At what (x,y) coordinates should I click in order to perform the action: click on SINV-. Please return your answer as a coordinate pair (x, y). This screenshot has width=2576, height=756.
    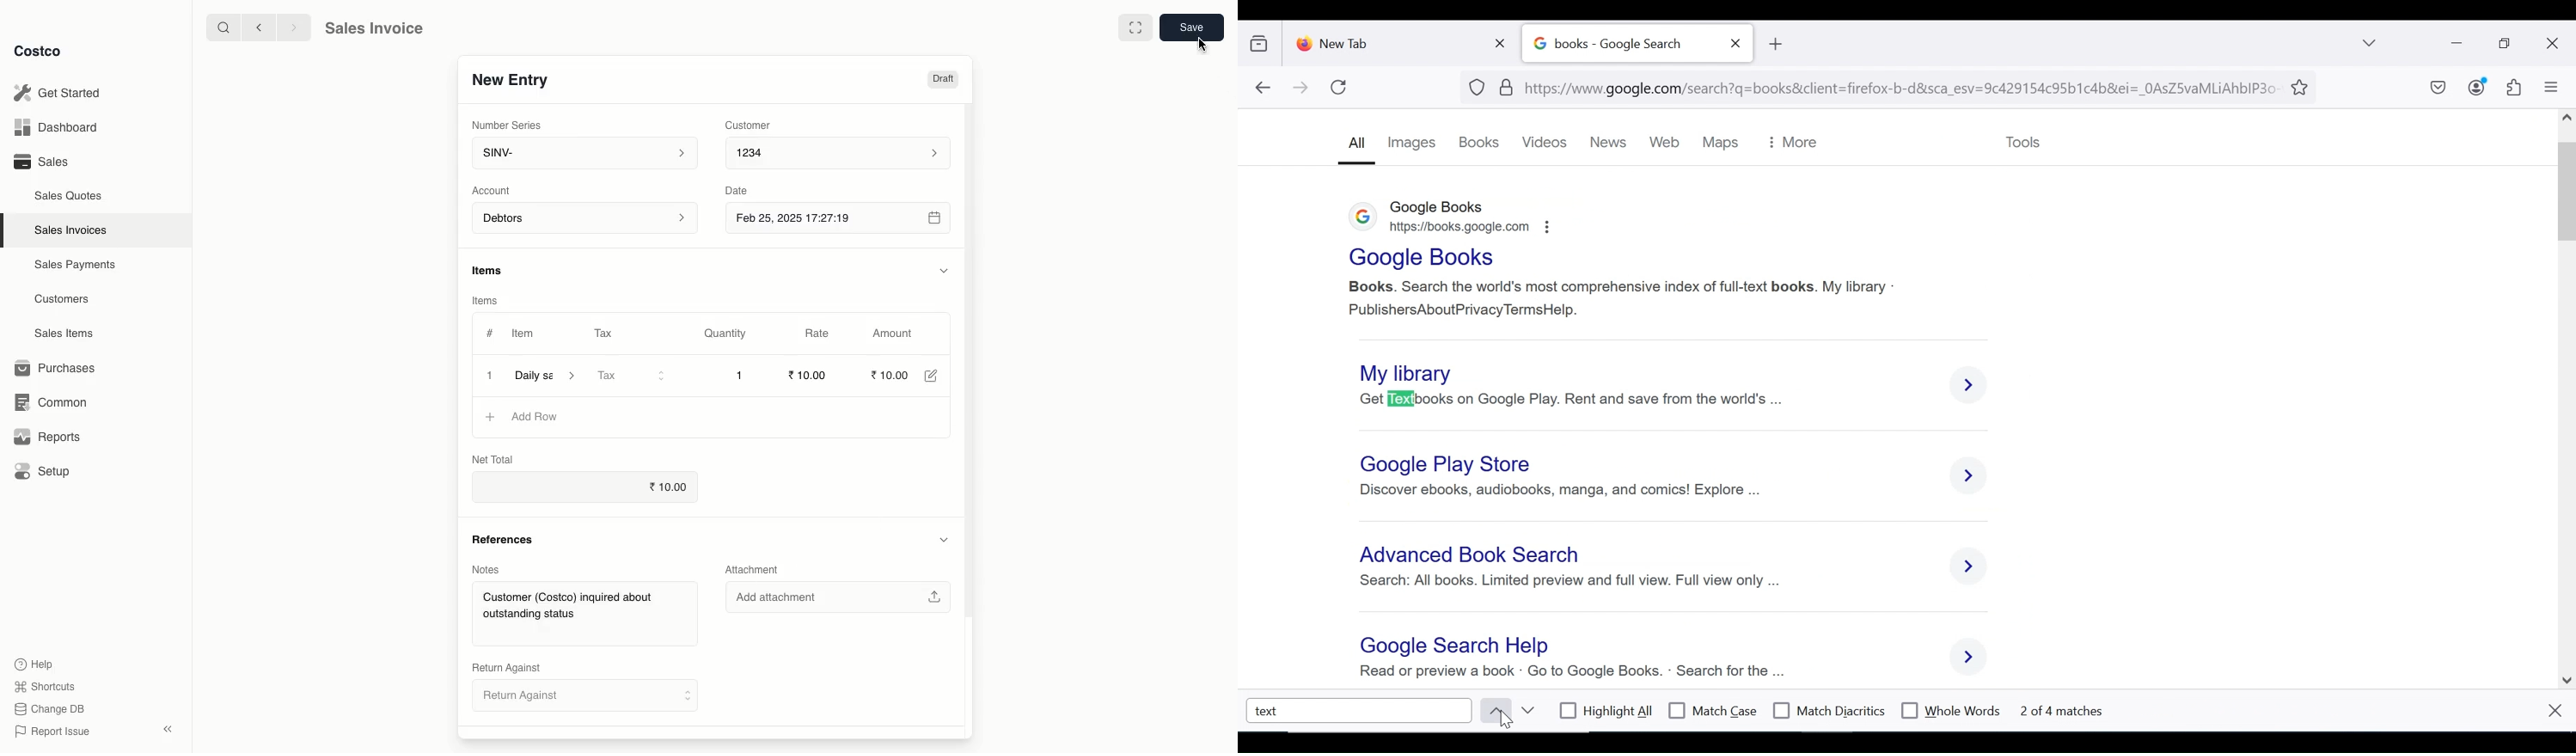
    Looking at the image, I should click on (586, 154).